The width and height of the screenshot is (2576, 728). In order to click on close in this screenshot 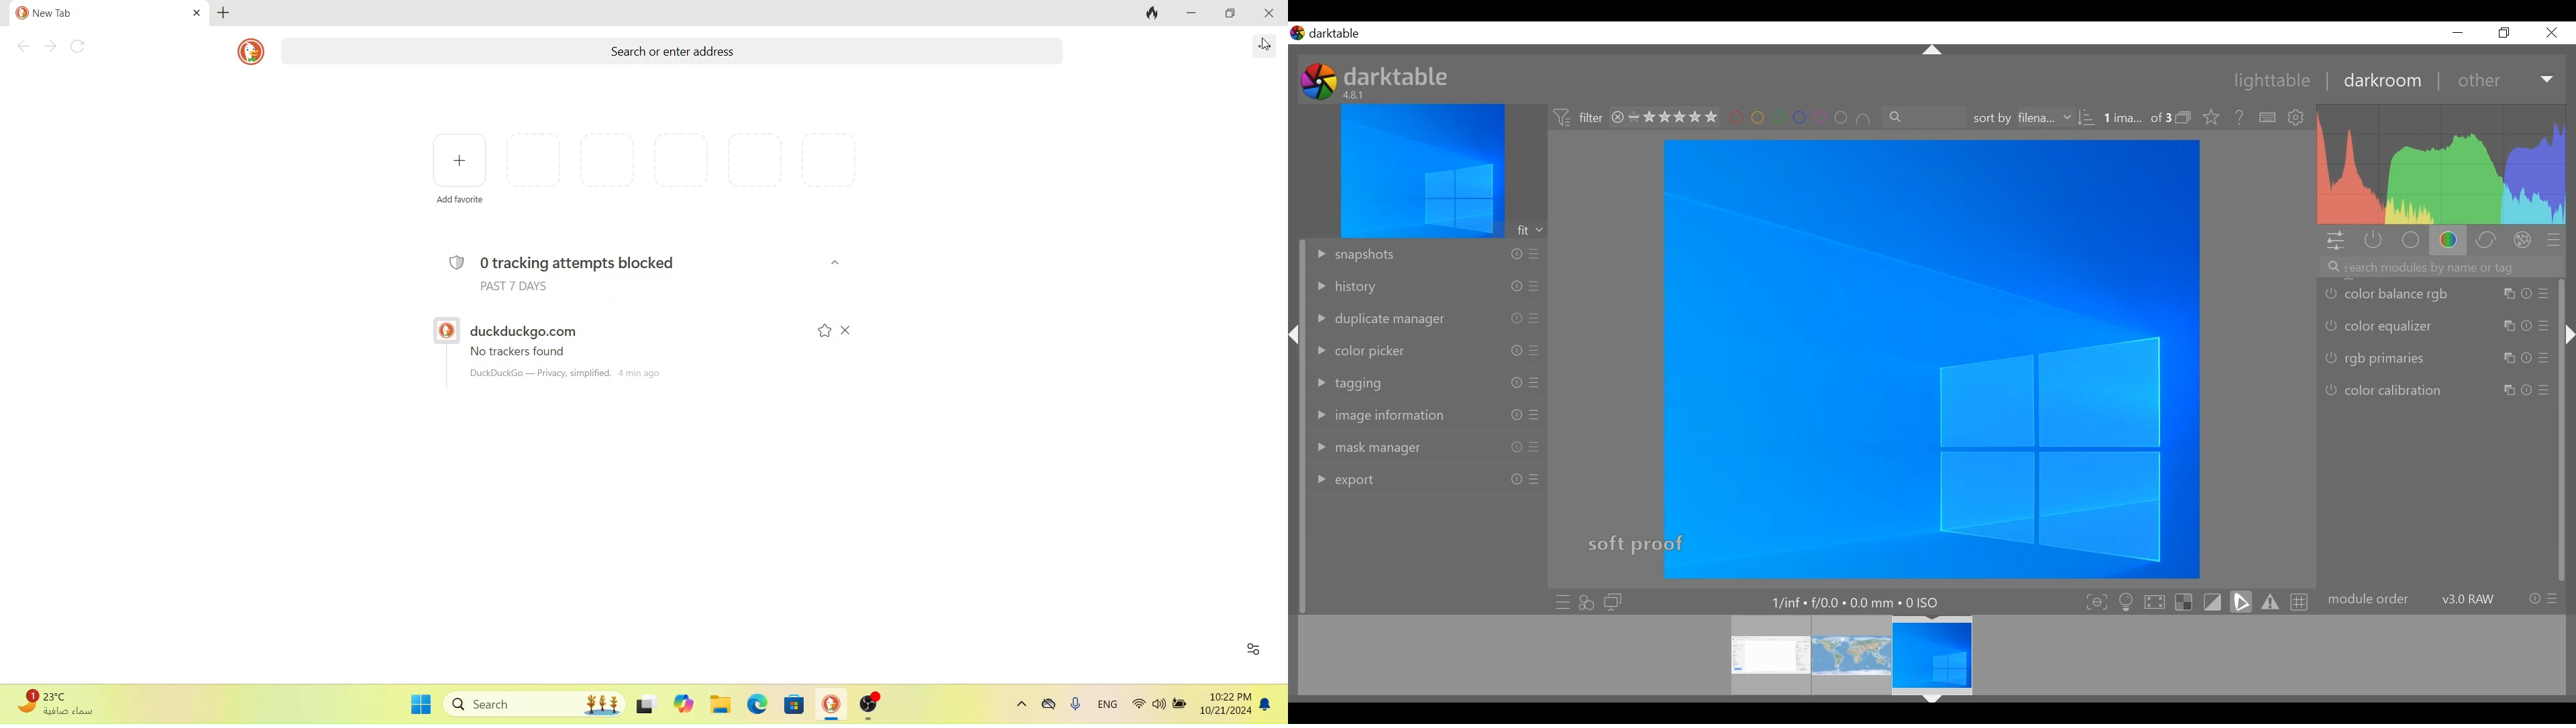, I will do `click(1269, 13)`.